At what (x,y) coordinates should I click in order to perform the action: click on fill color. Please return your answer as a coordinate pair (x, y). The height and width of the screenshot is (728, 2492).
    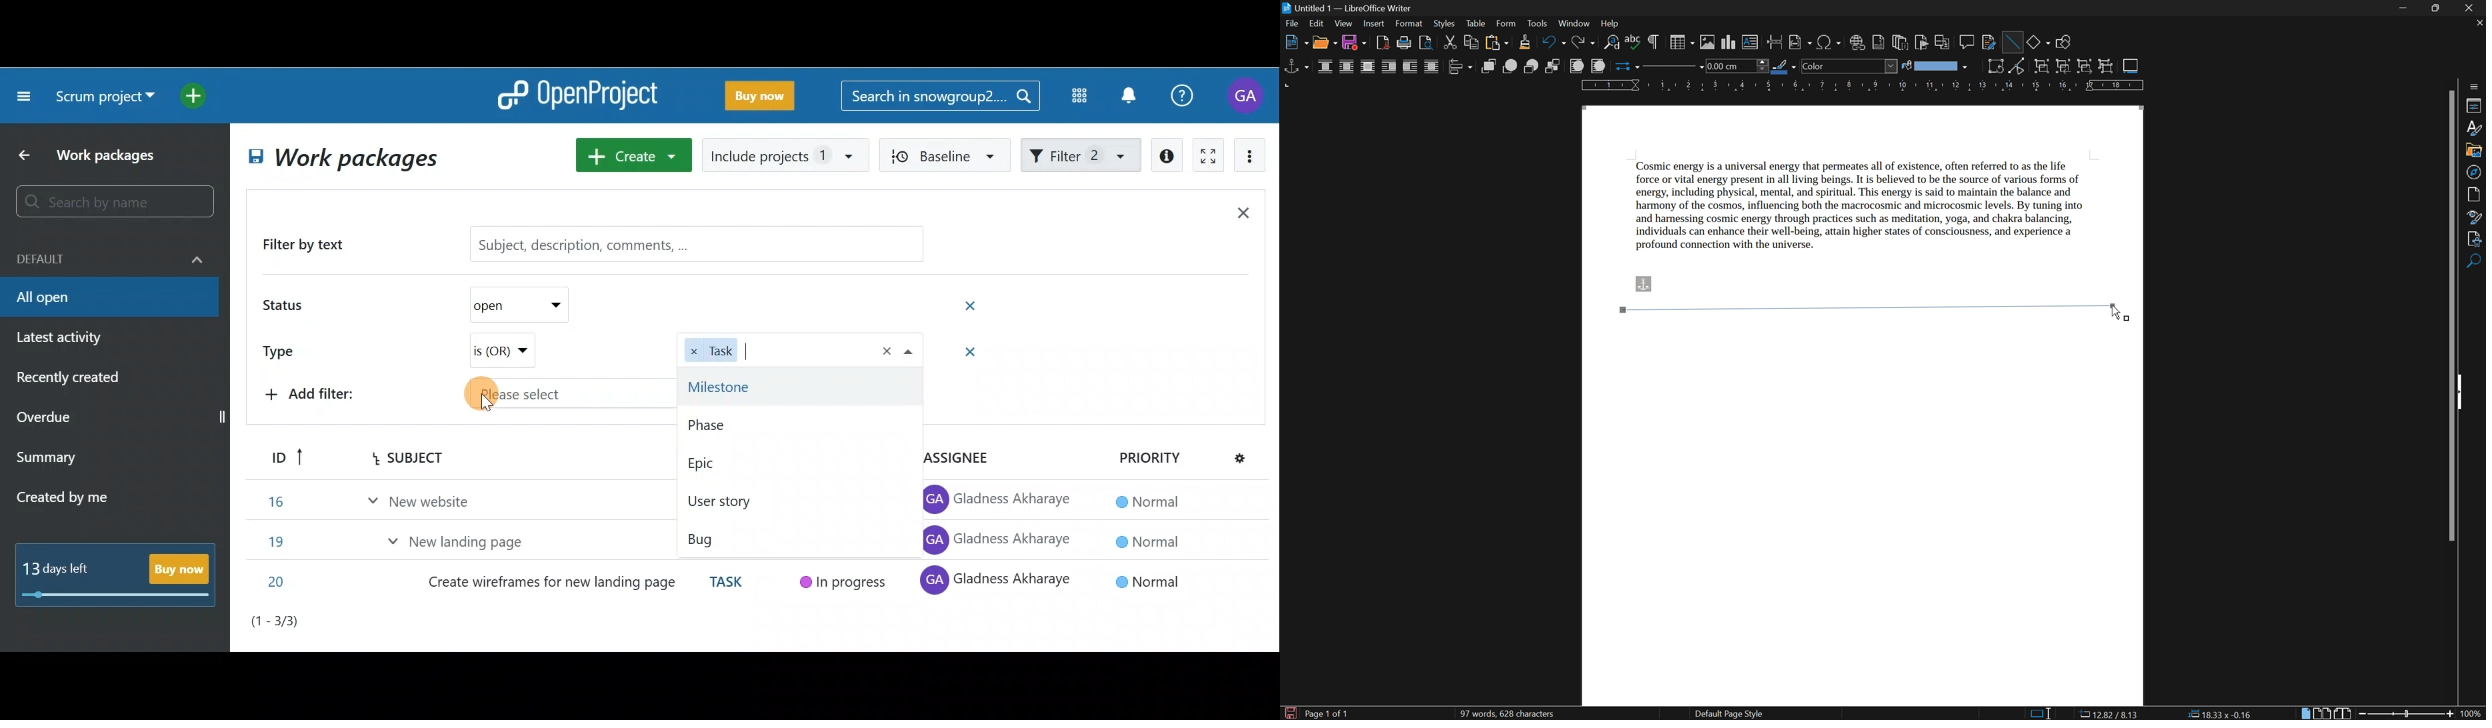
    Looking at the image, I should click on (1935, 66).